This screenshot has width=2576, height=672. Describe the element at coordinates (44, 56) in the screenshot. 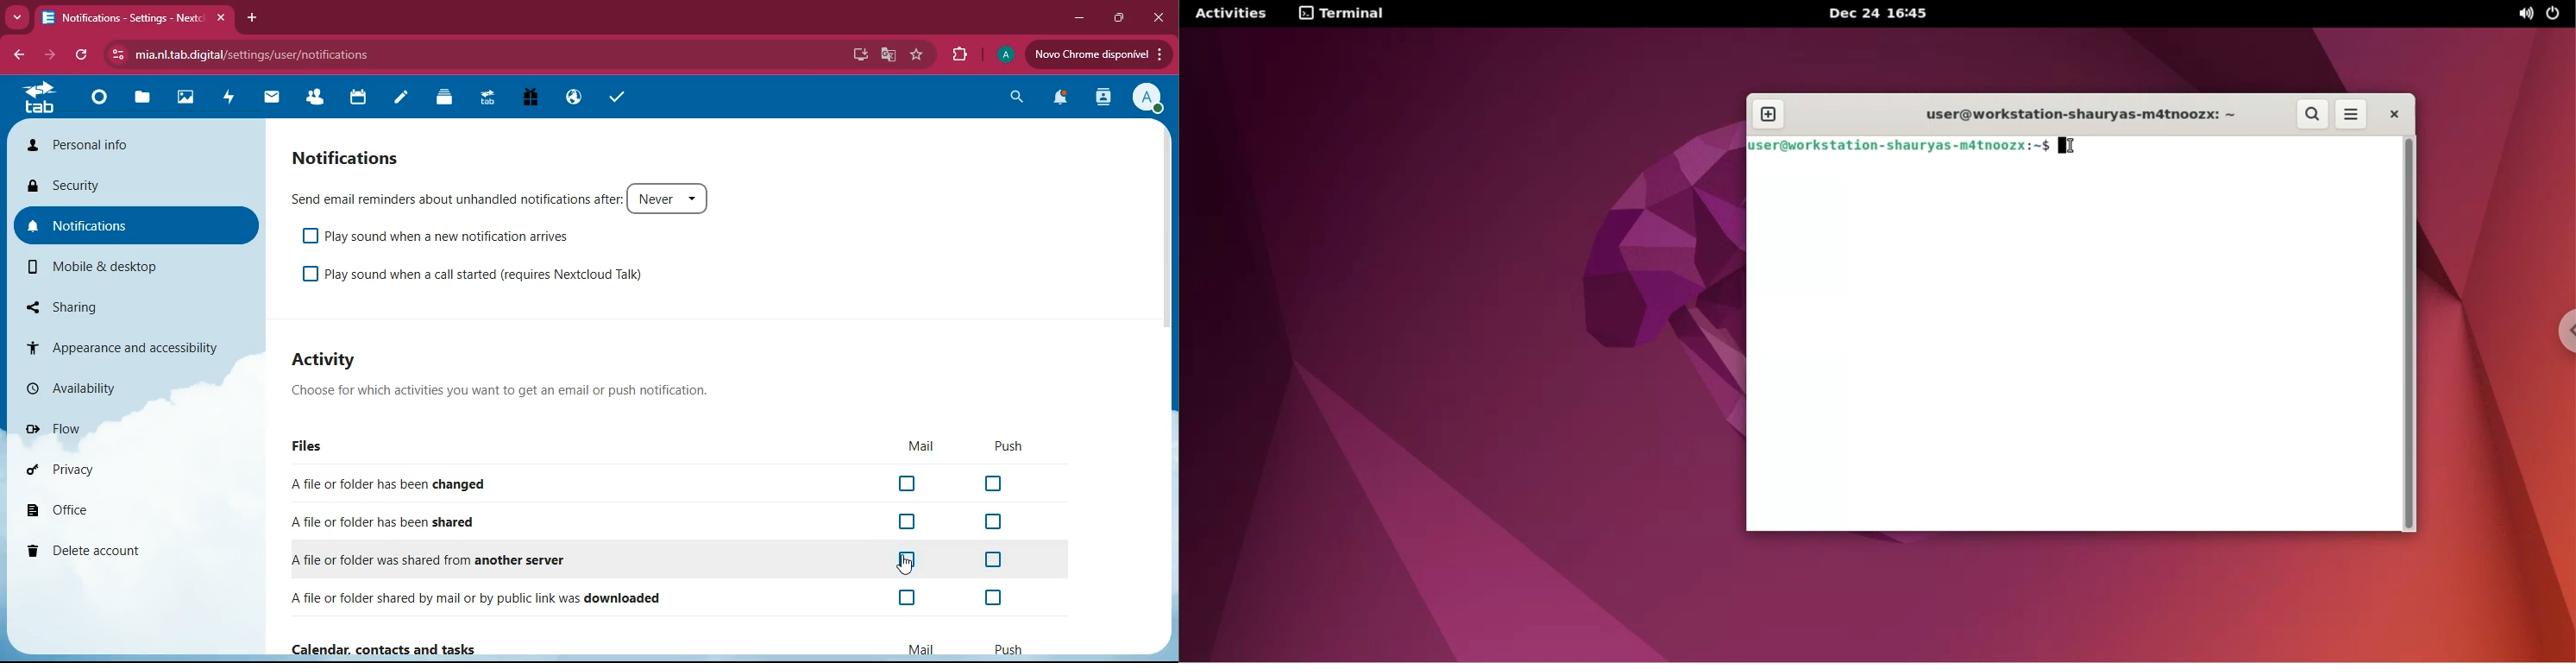

I see `forward` at that location.